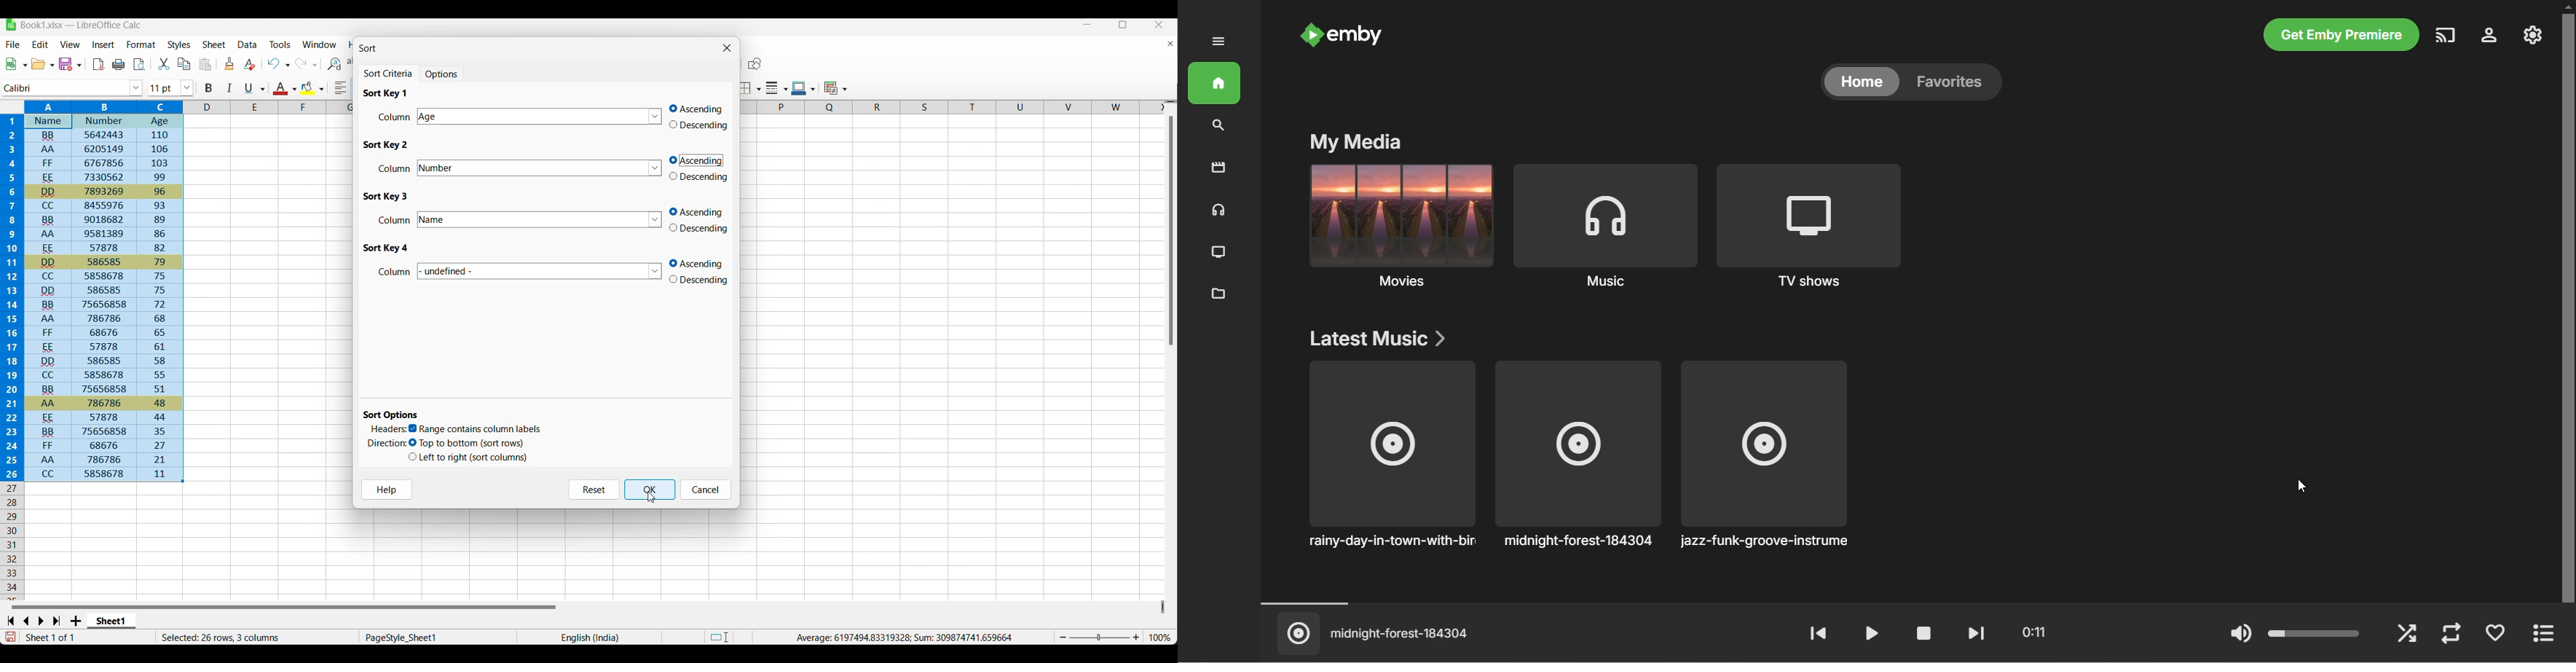 The height and width of the screenshot is (672, 2576). Describe the element at coordinates (541, 271) in the screenshot. I see `column name` at that location.